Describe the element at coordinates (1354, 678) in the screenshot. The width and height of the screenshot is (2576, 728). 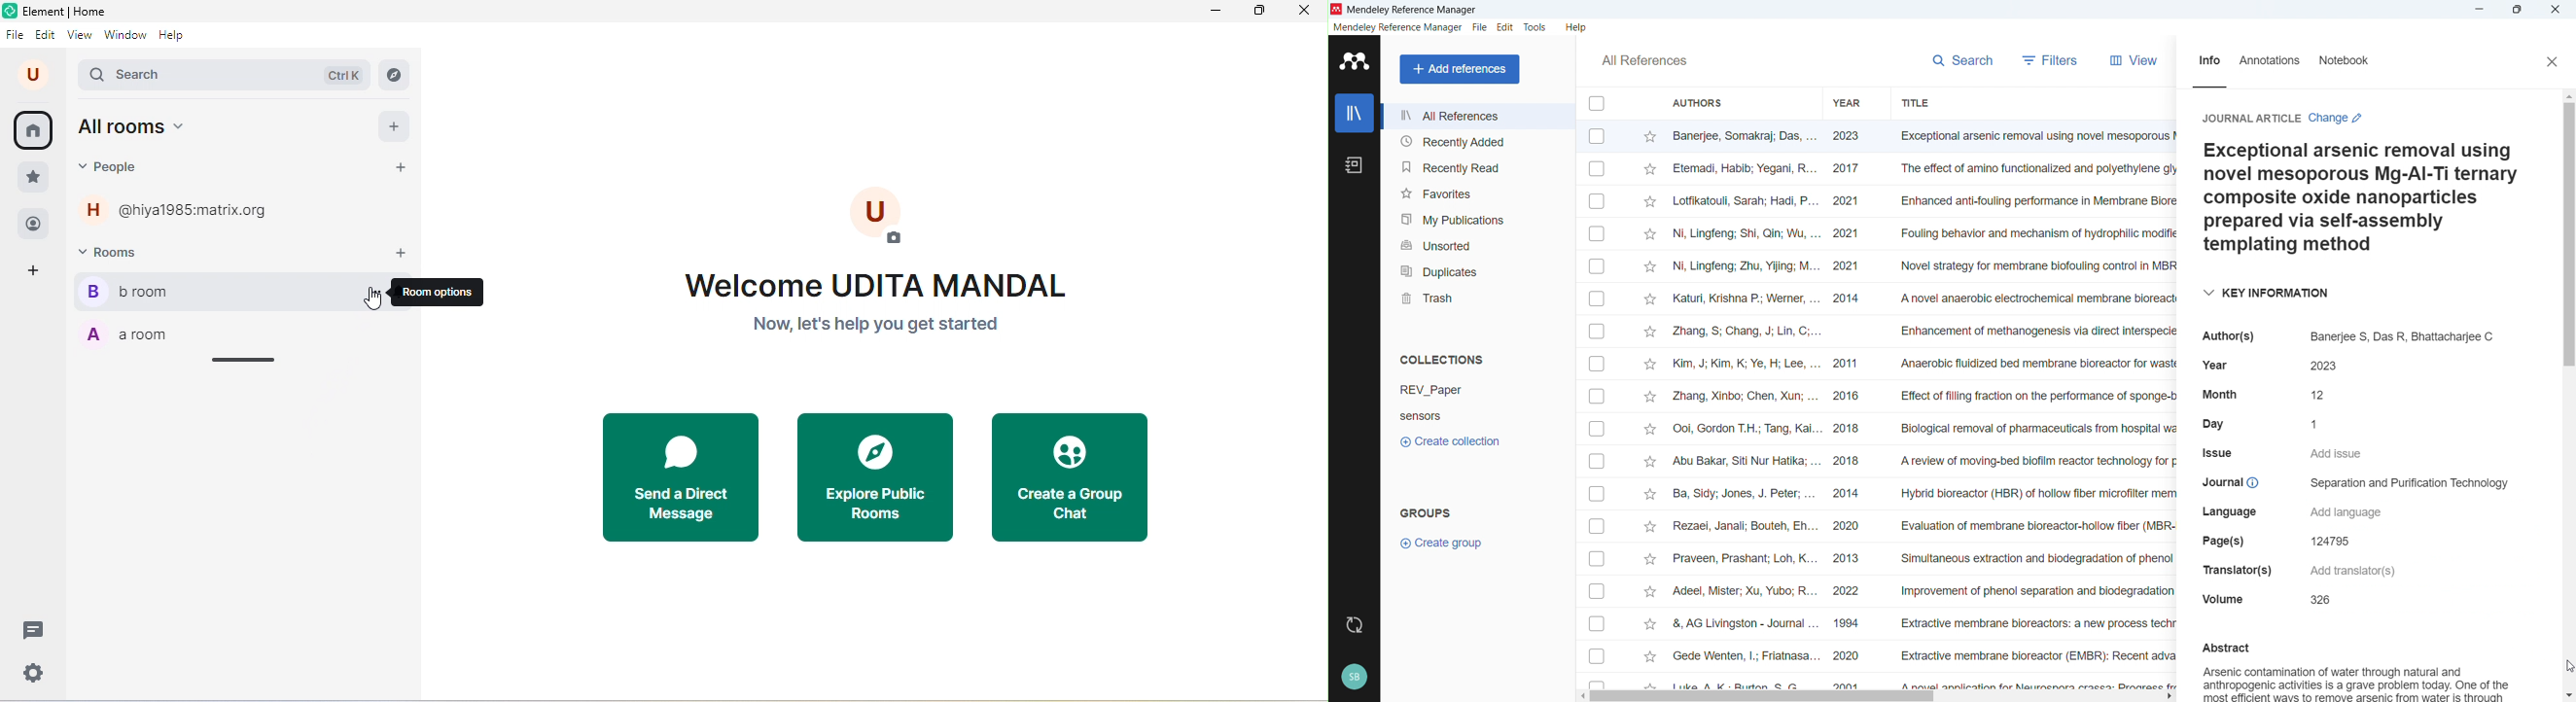
I see `profile` at that location.